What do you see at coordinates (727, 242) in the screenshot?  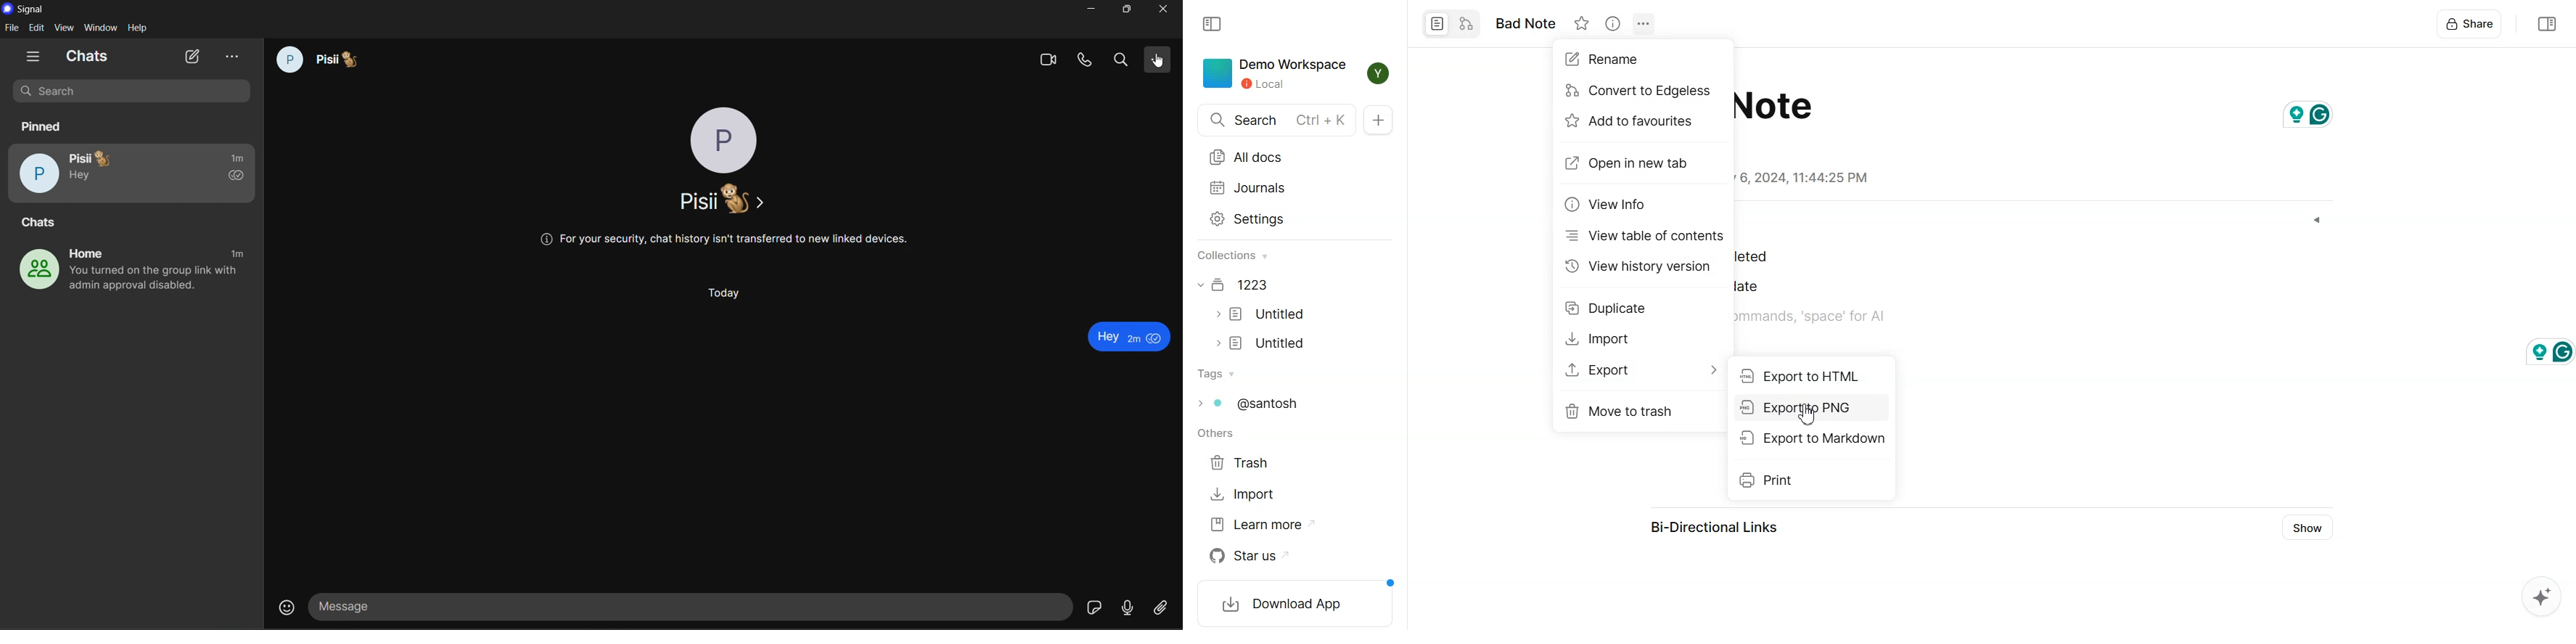 I see `(@ For your security, chat history isn't transferred to new linked devices.` at bounding box center [727, 242].